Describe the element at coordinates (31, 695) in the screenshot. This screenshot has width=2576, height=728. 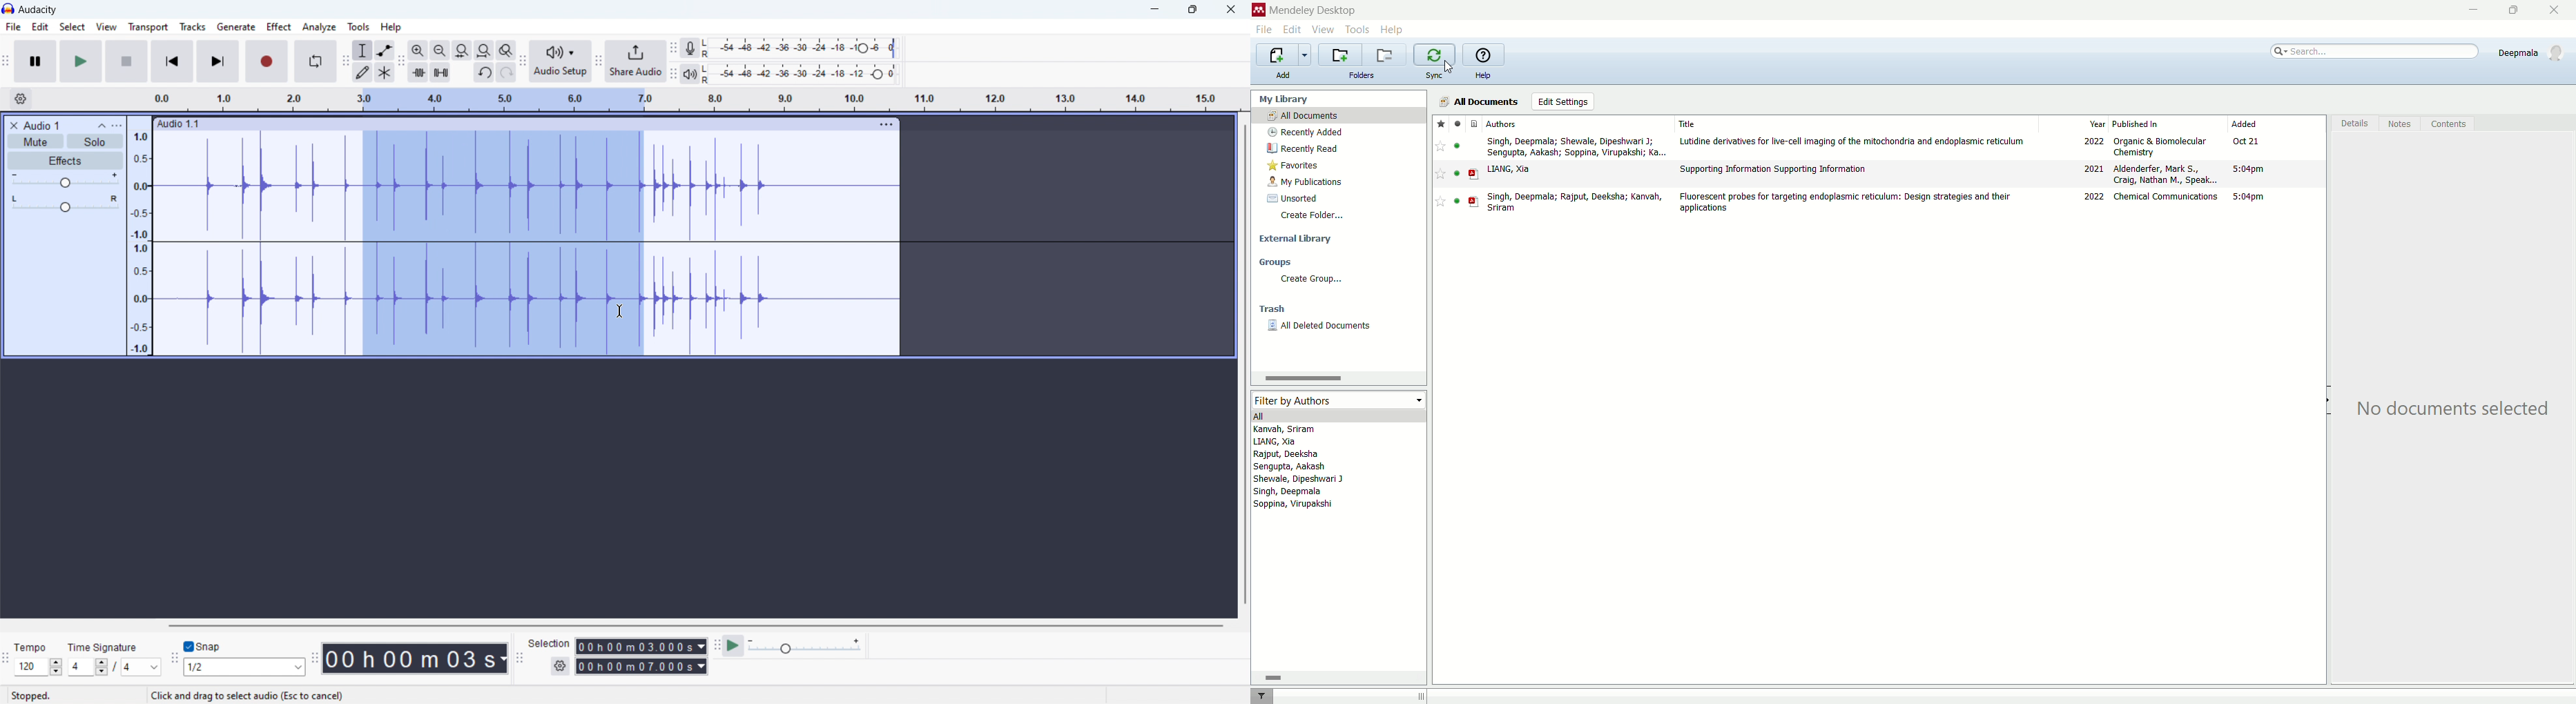
I see `Stopped` at that location.